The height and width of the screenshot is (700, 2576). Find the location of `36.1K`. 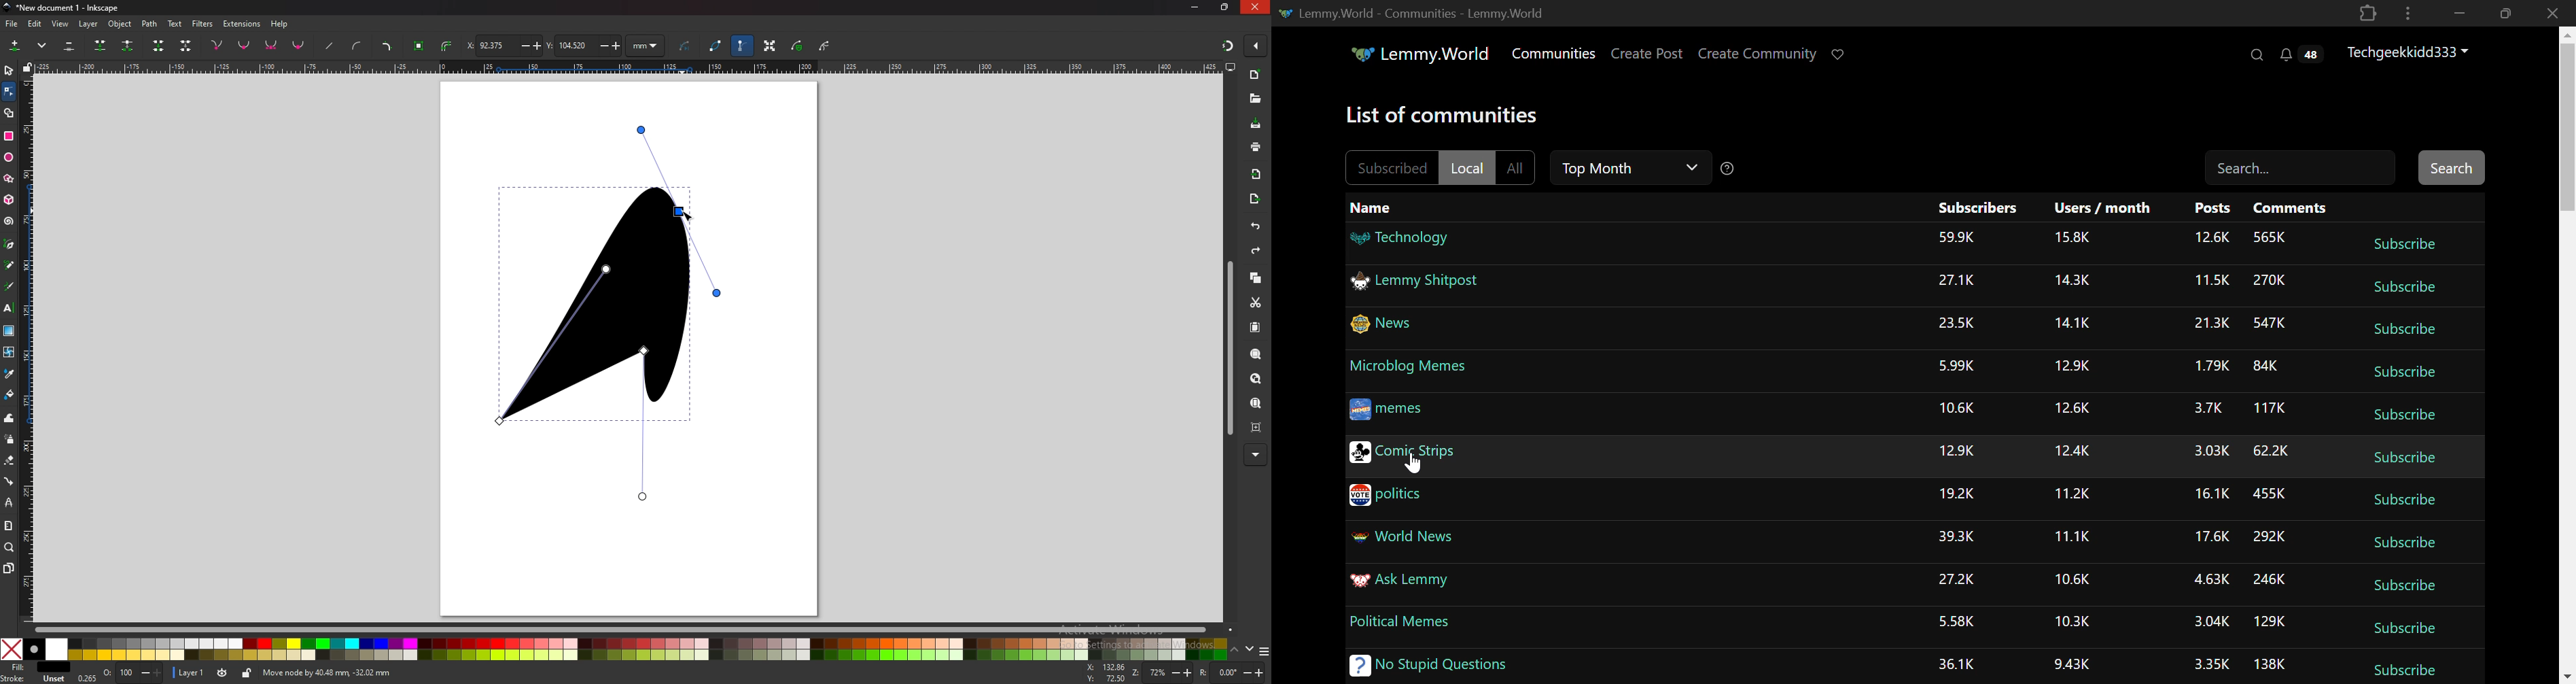

36.1K is located at coordinates (1956, 664).